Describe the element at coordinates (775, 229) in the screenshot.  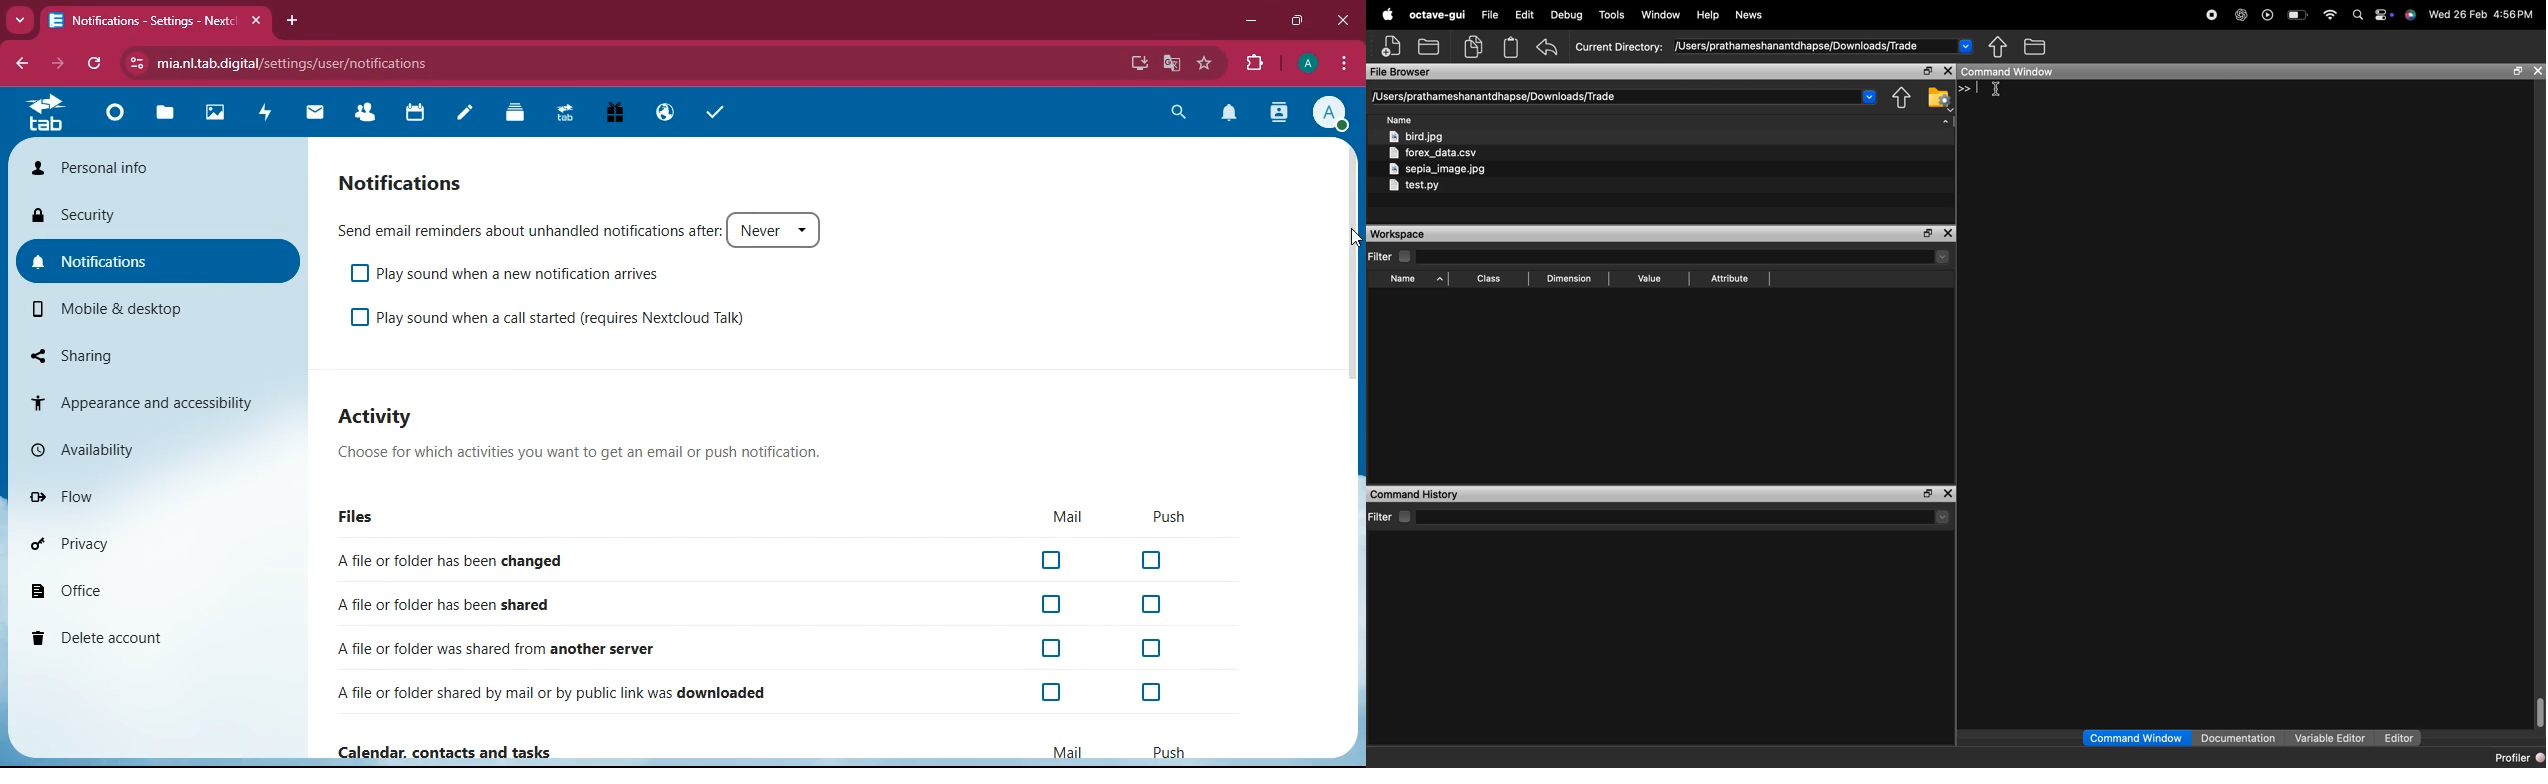
I see `Never` at that location.